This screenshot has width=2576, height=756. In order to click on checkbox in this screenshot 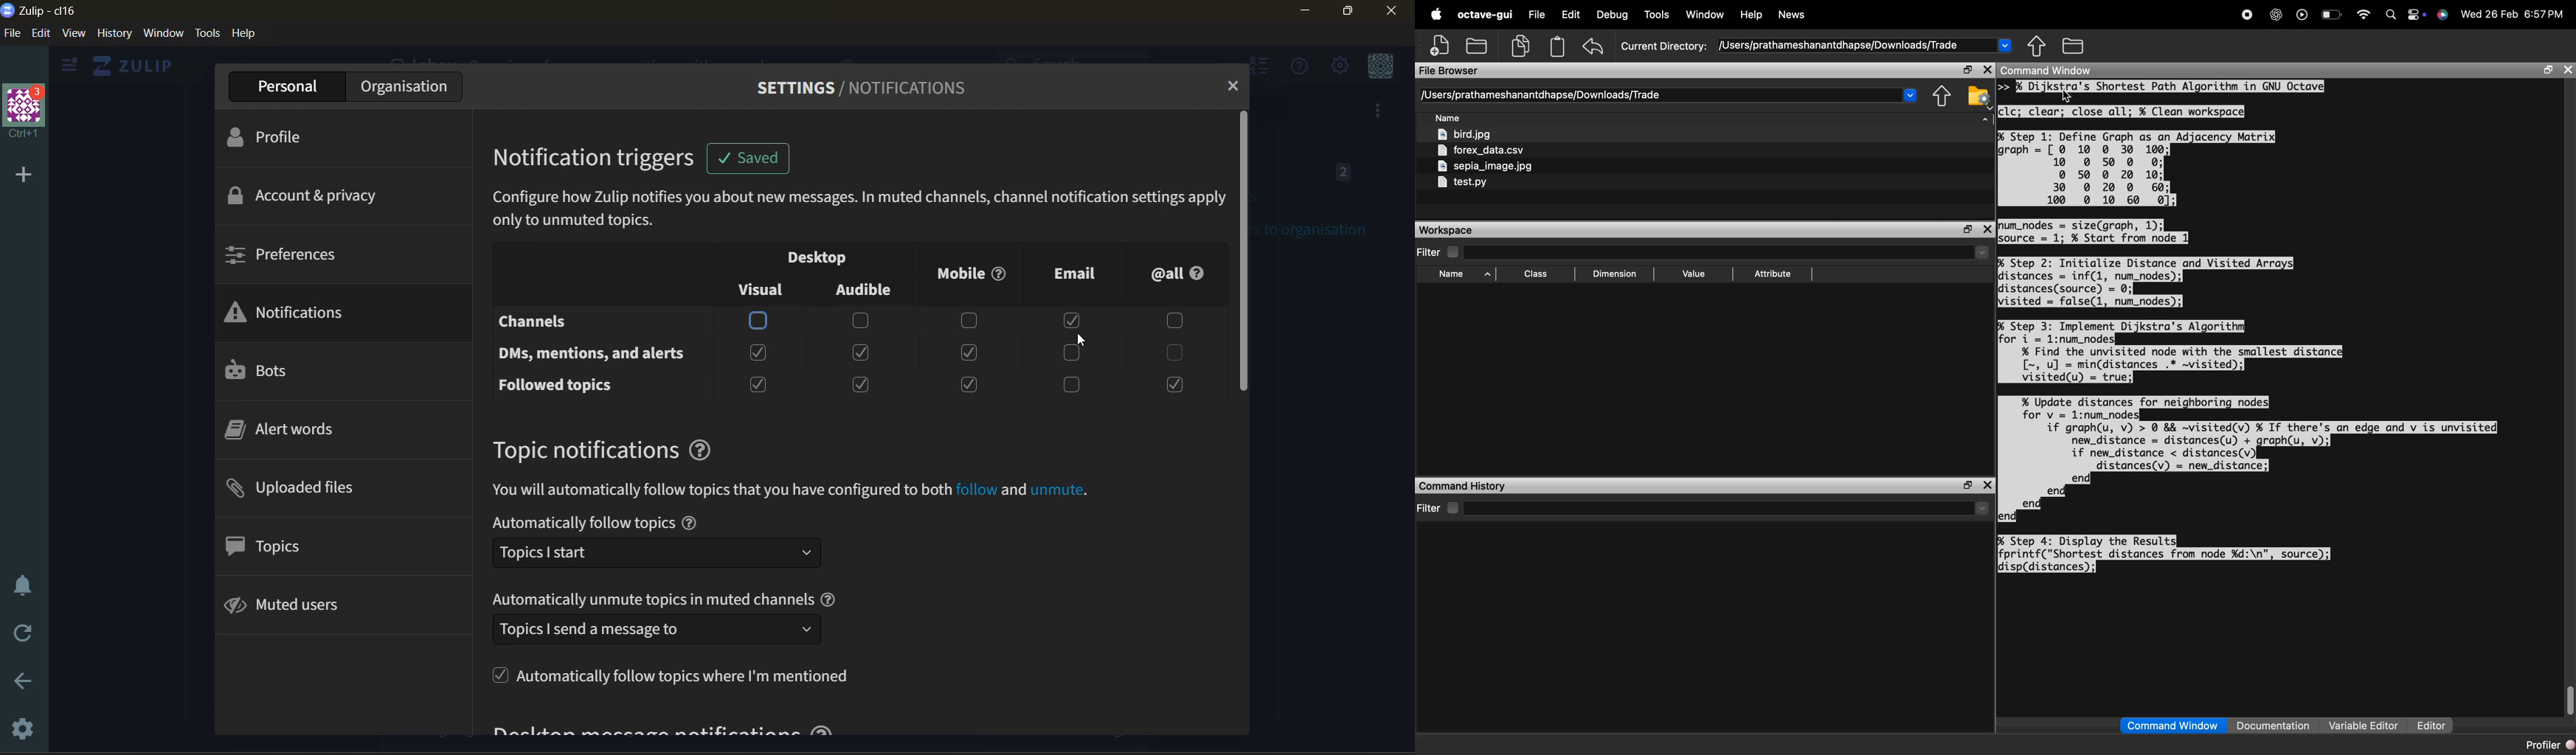, I will do `click(1075, 320)`.